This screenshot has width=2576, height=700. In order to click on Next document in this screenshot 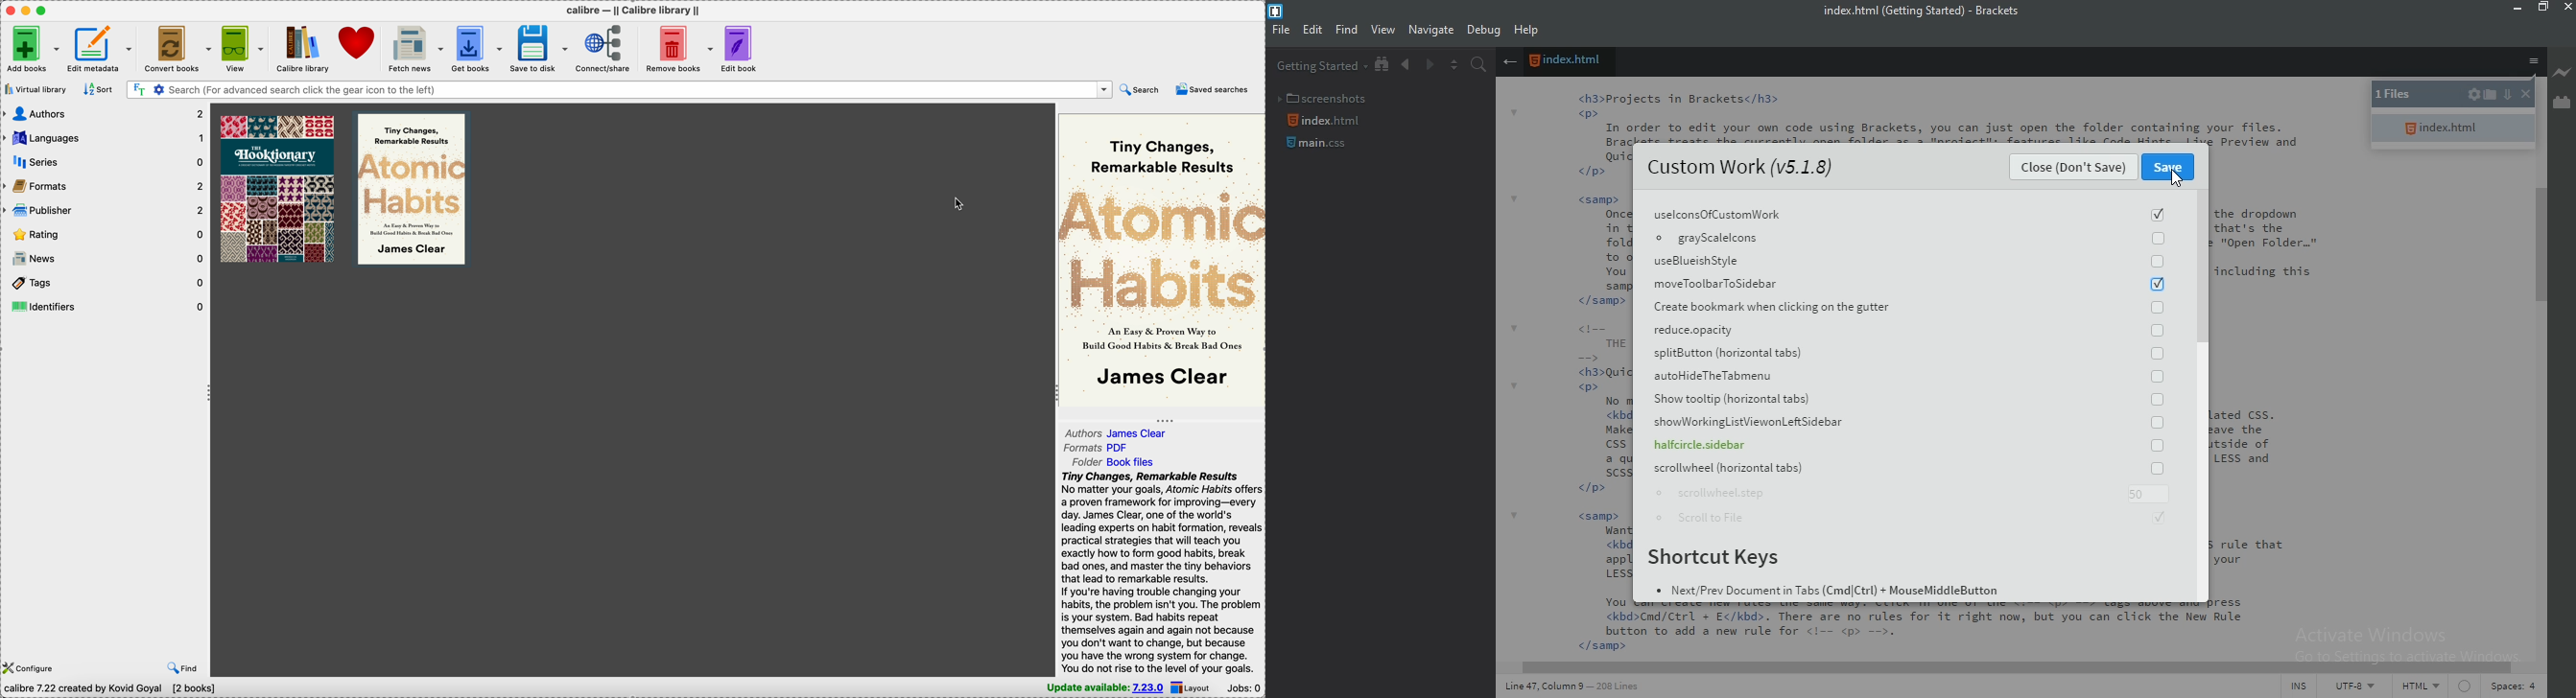, I will do `click(1429, 66)`.